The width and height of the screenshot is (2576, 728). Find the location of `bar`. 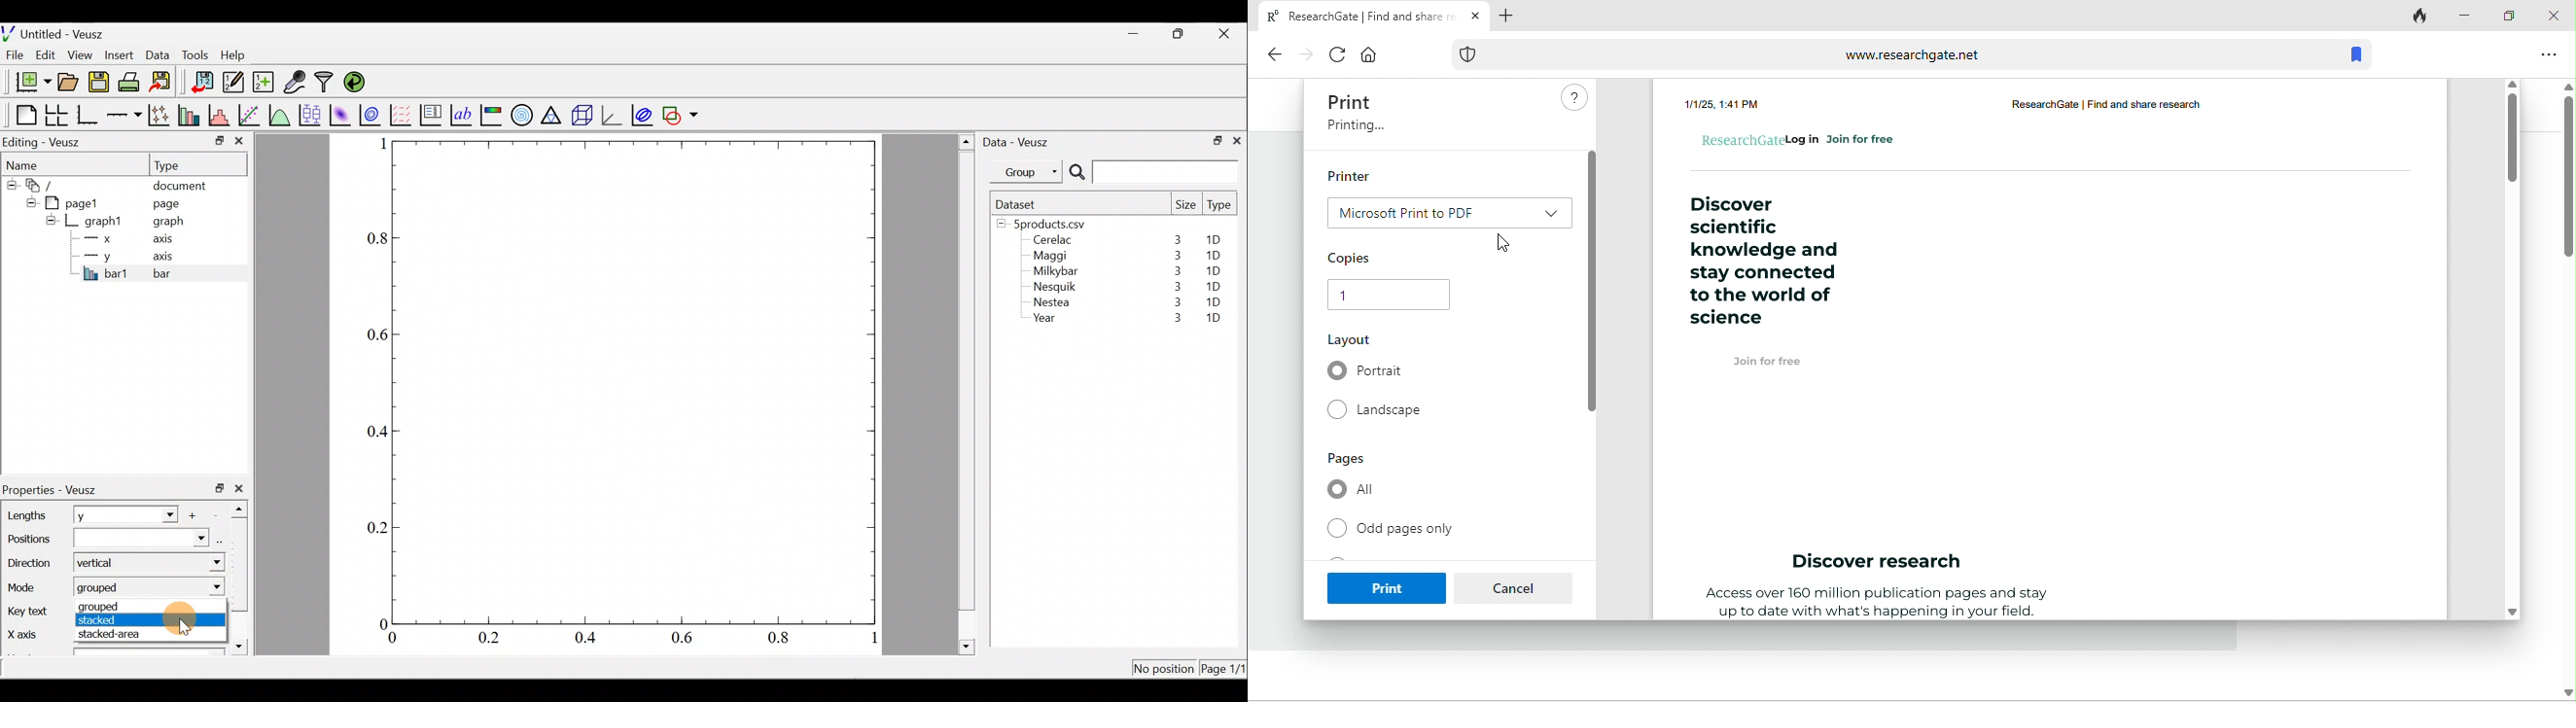

bar is located at coordinates (183, 273).